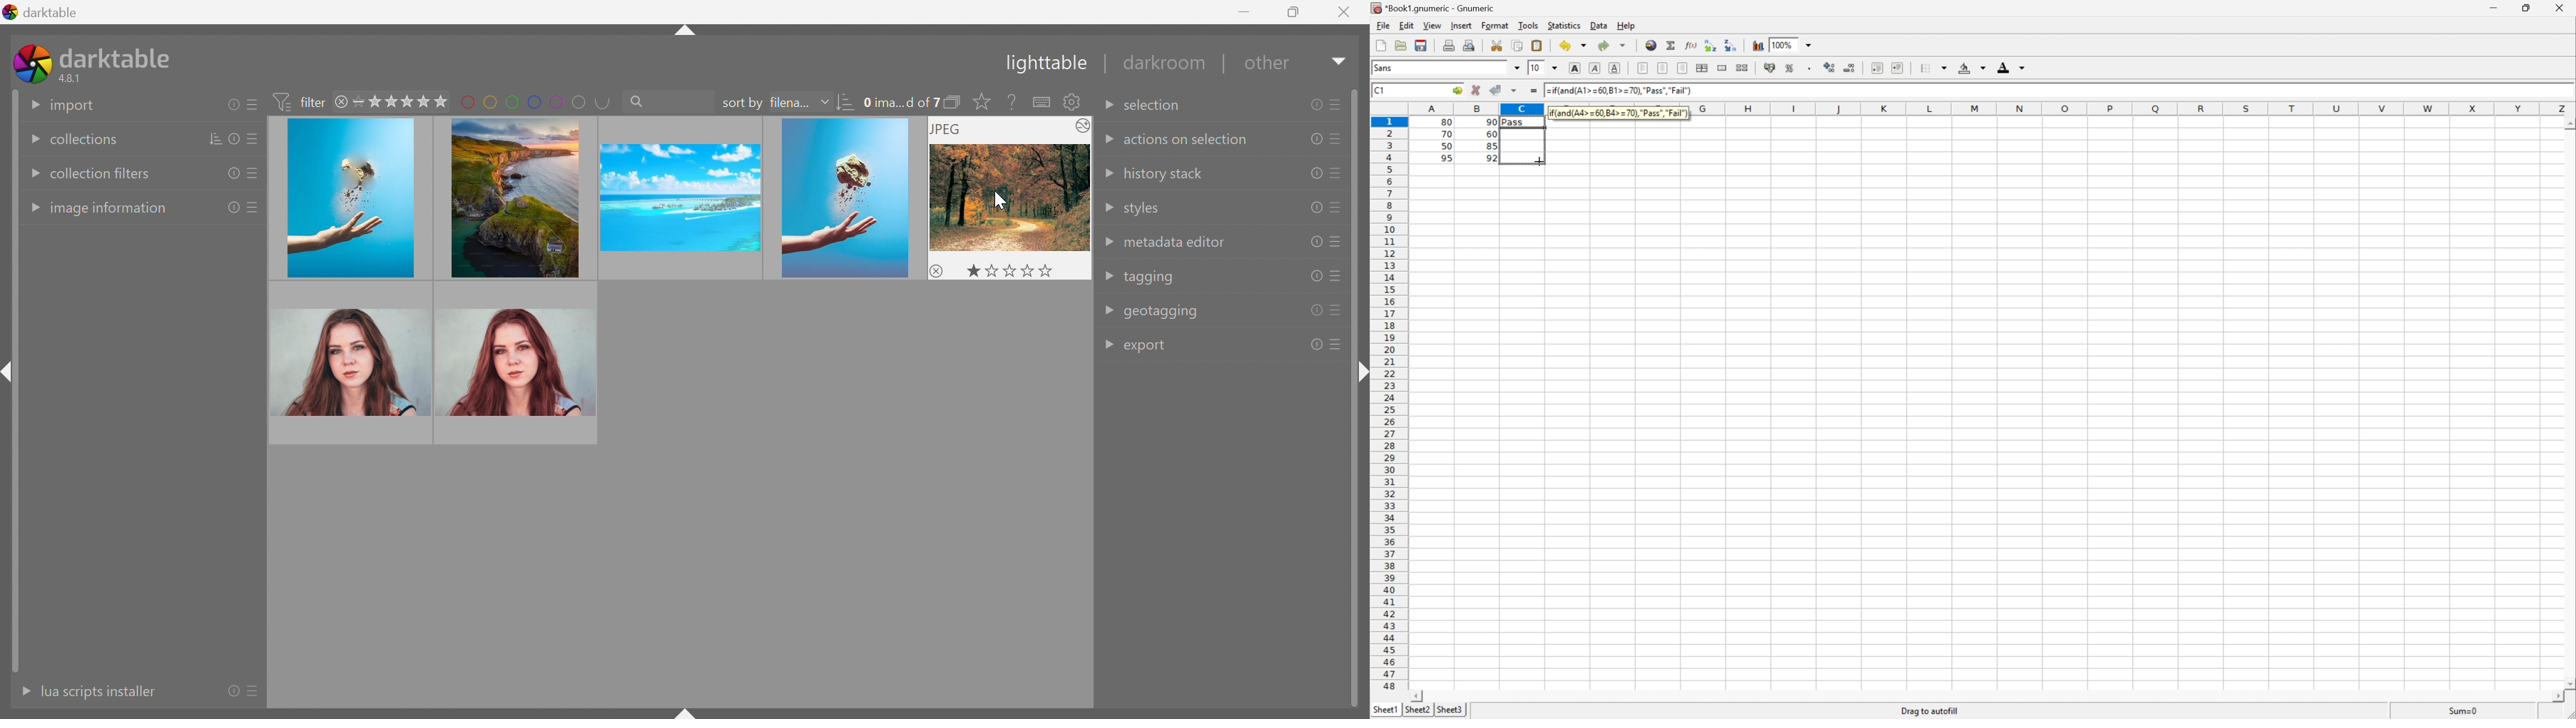 The image size is (2576, 728). Describe the element at coordinates (1463, 27) in the screenshot. I see `Insert` at that location.